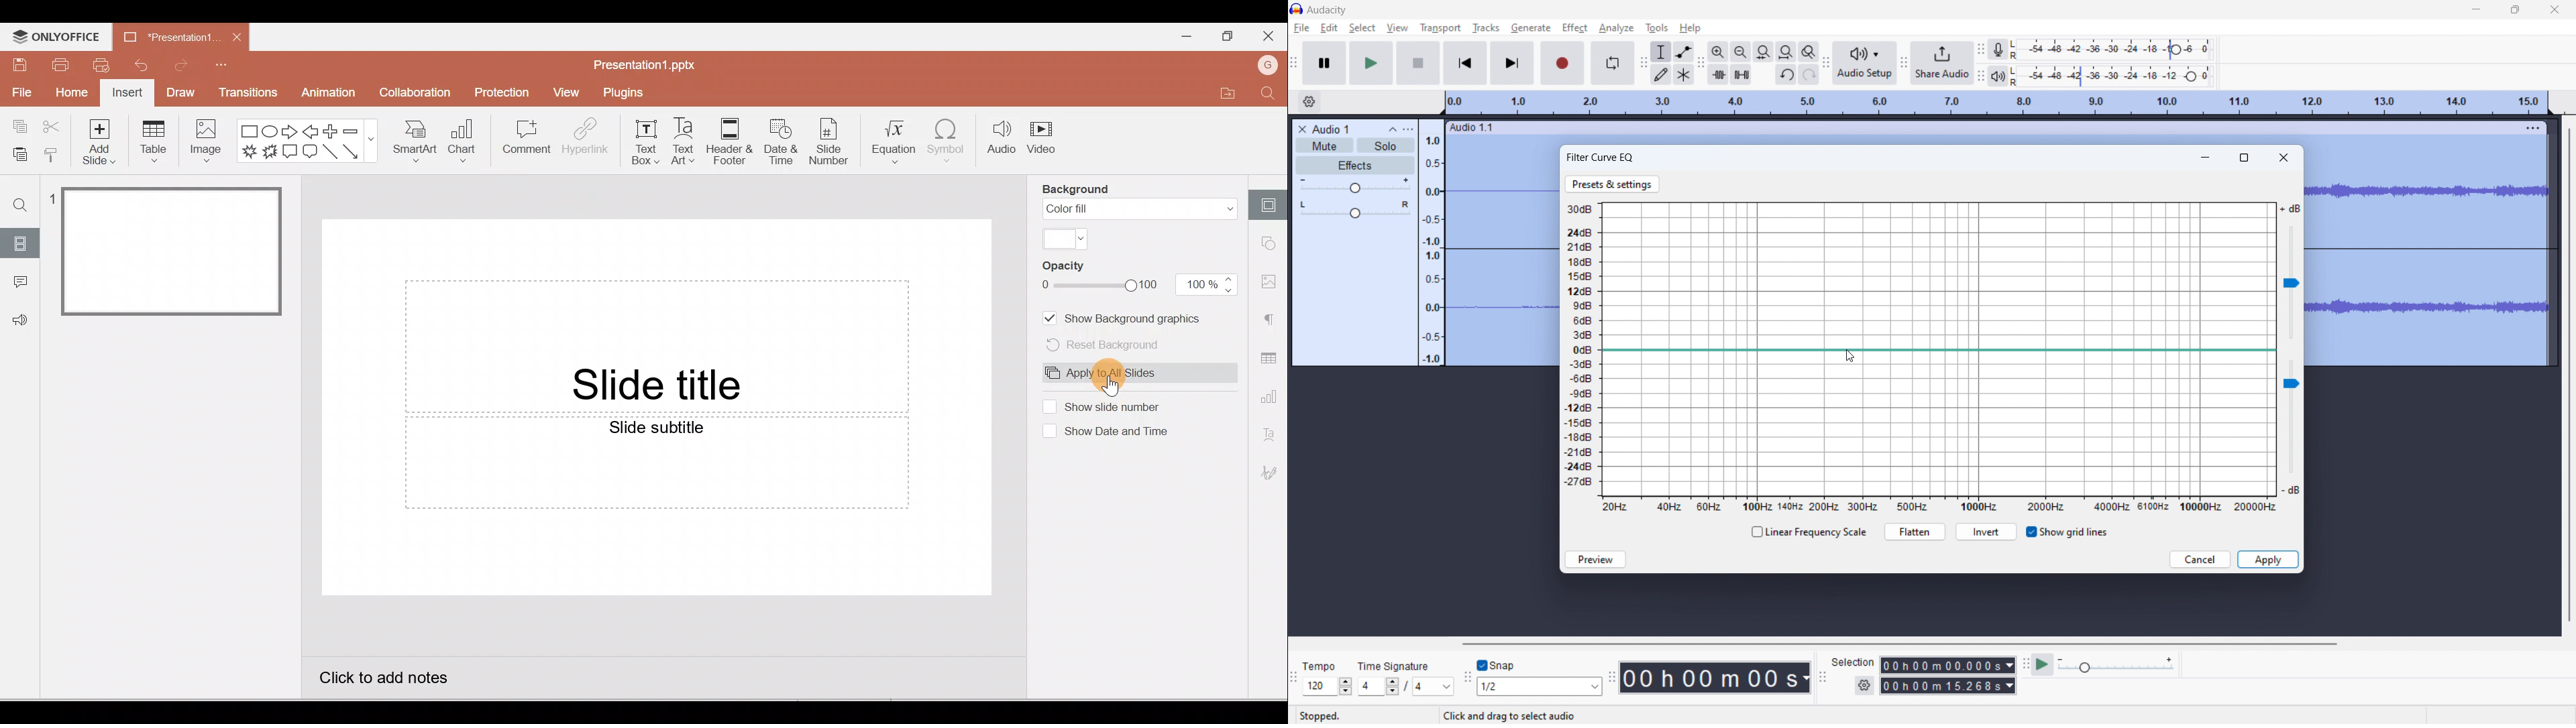 This screenshot has height=728, width=2576. I want to click on Table, so click(154, 142).